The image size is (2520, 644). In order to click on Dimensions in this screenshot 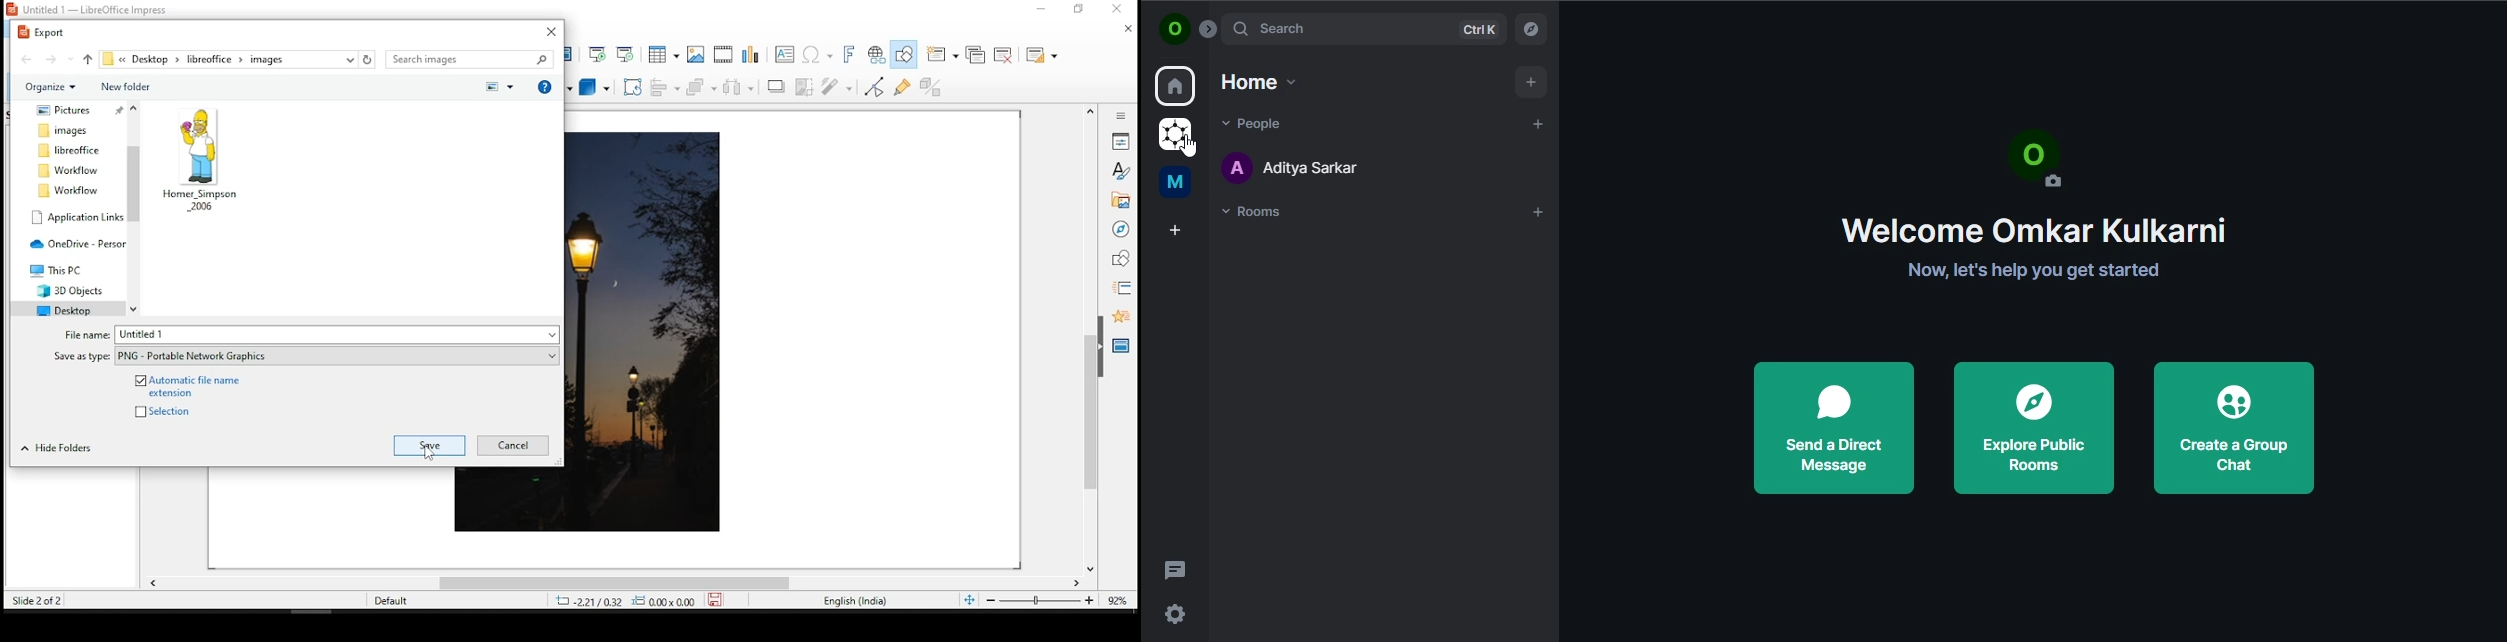, I will do `click(644, 601)`.